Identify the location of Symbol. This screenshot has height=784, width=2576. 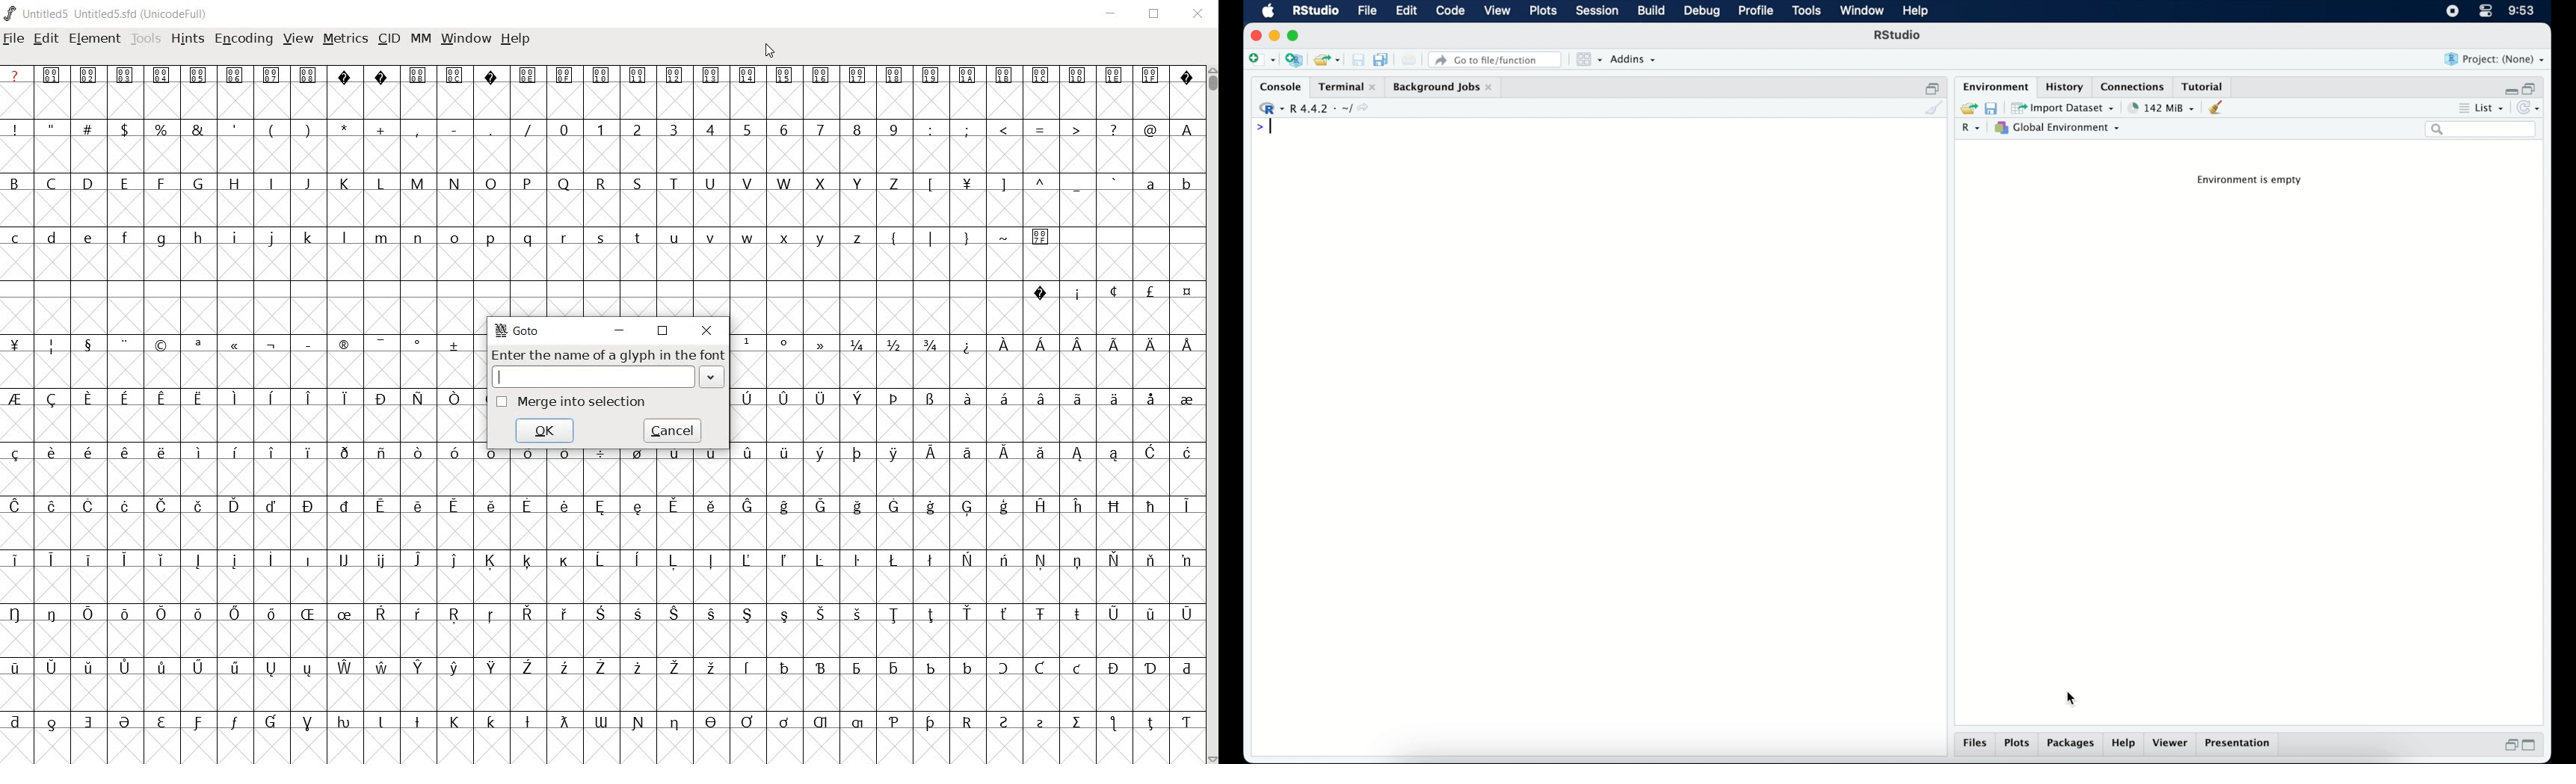
(198, 615).